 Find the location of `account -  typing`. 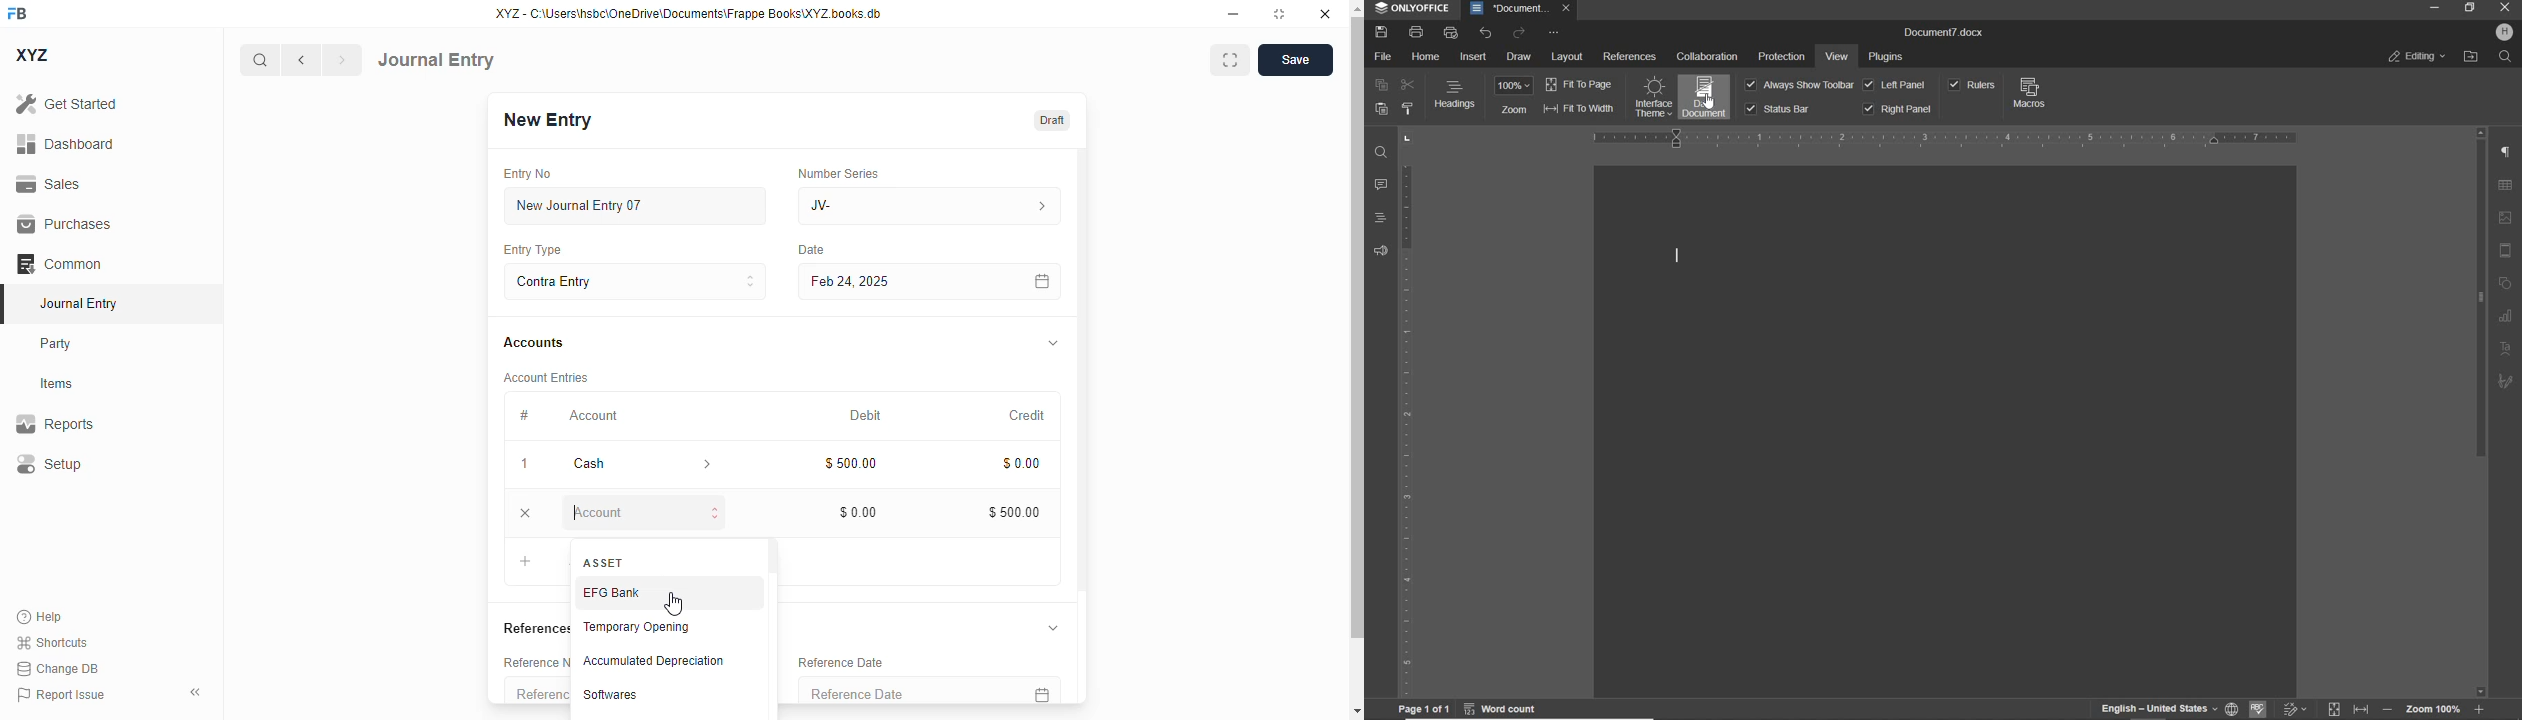

account -  typing is located at coordinates (641, 512).